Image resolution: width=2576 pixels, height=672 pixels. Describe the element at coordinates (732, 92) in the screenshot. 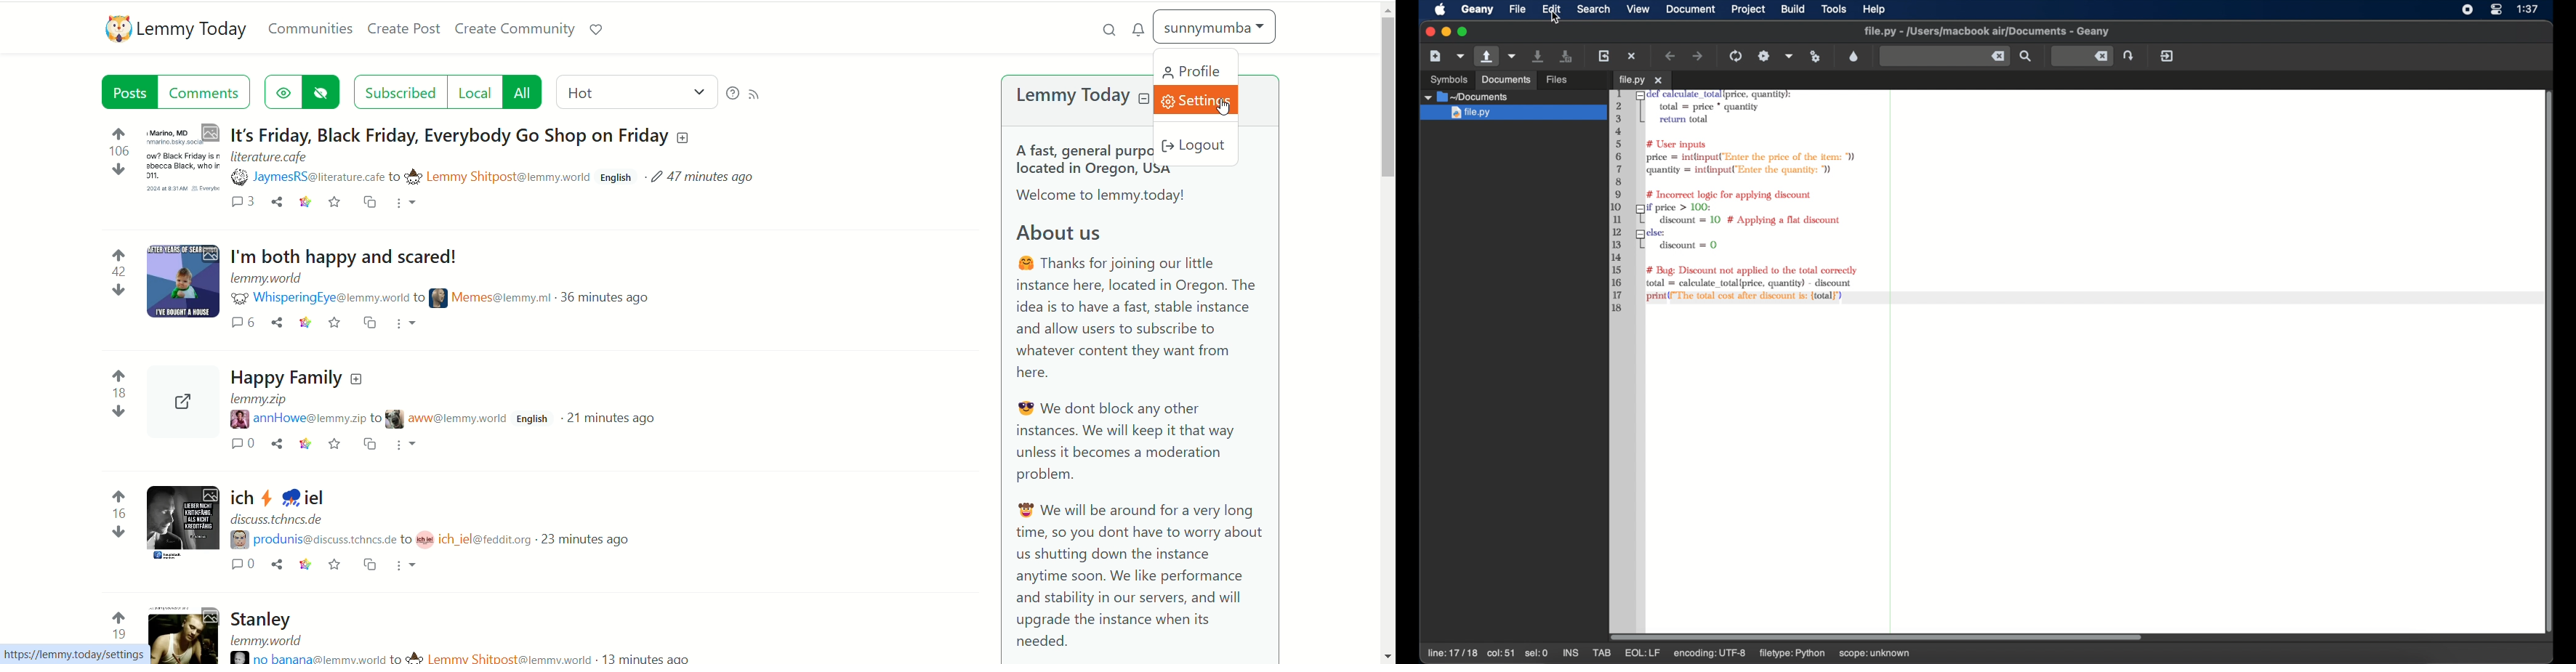

I see `help` at that location.